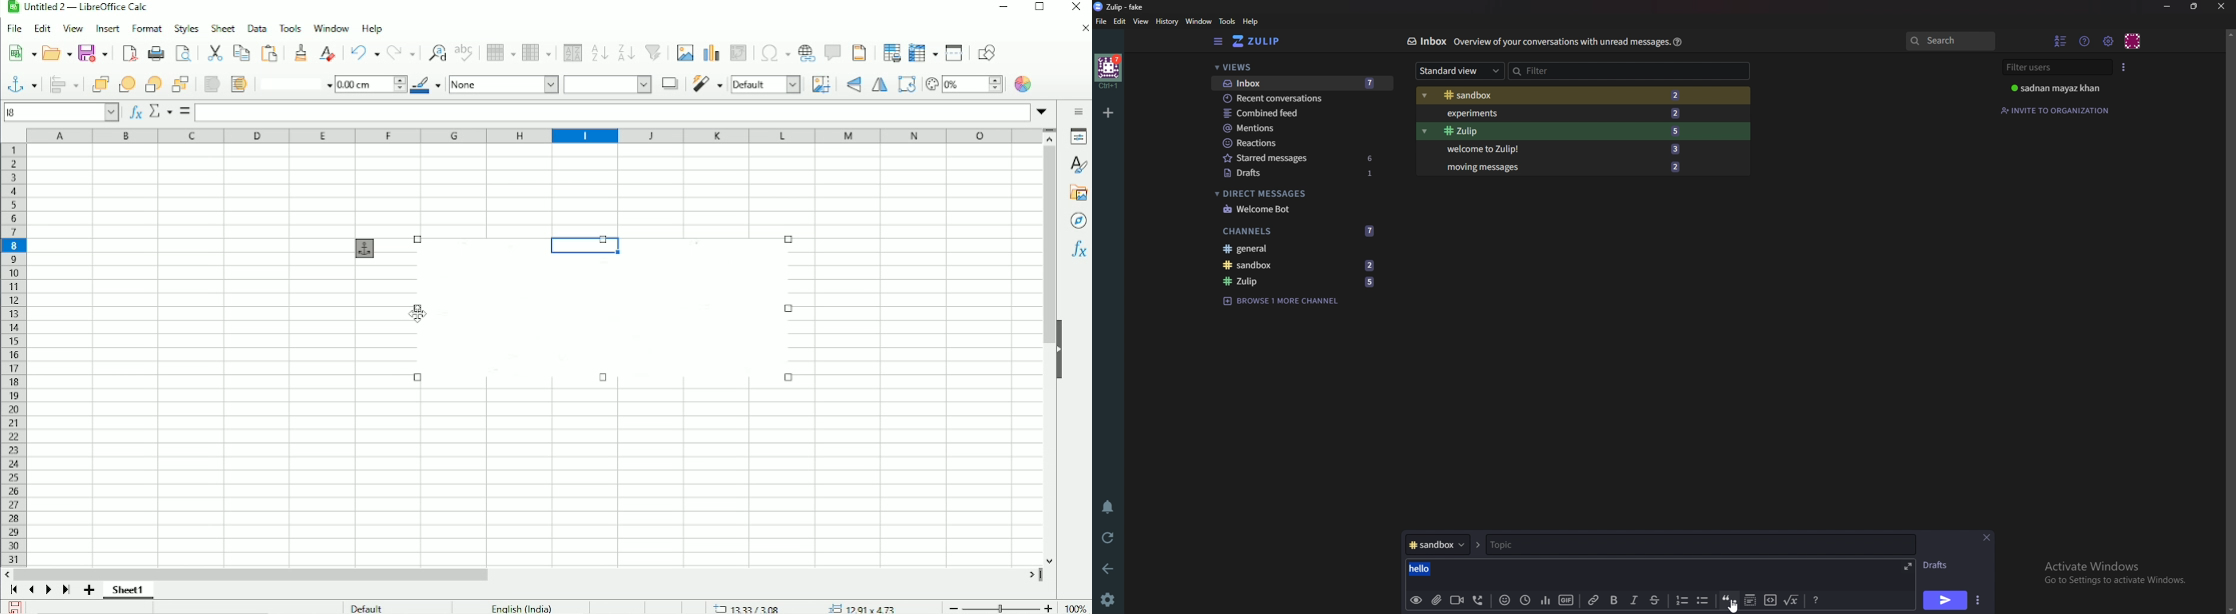 The width and height of the screenshot is (2240, 616). Describe the element at coordinates (2086, 39) in the screenshot. I see `Help menu` at that location.